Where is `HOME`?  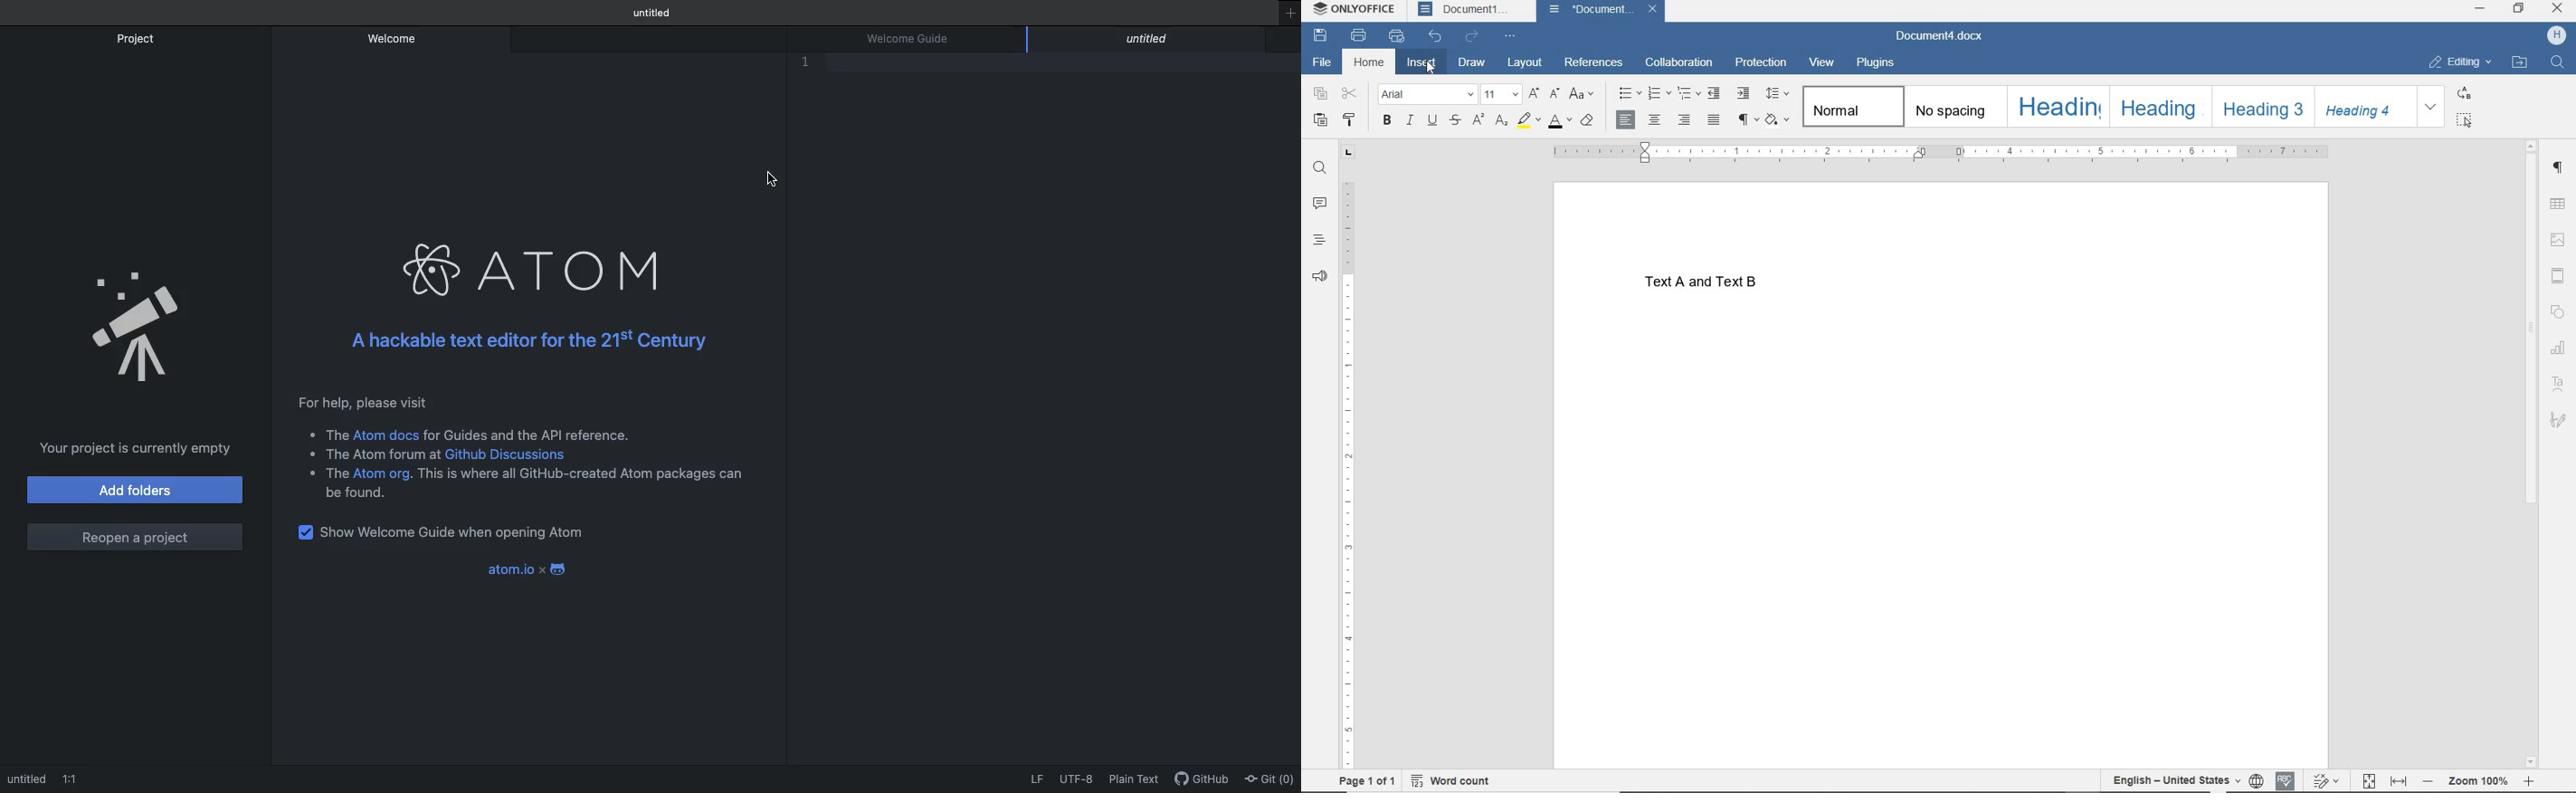 HOME is located at coordinates (1369, 62).